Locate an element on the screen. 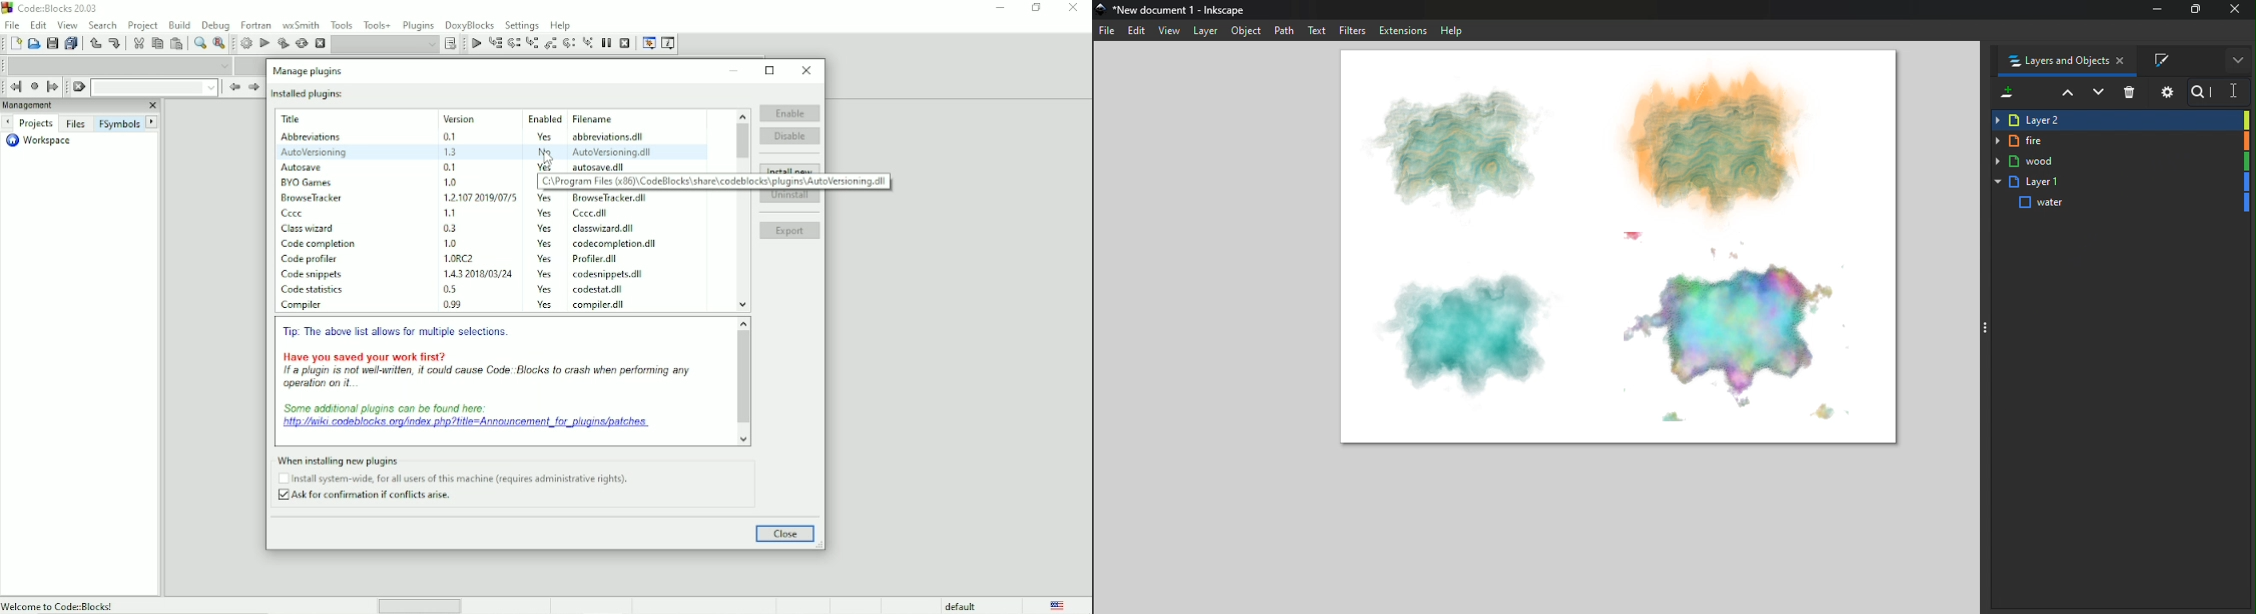  Open is located at coordinates (33, 44).